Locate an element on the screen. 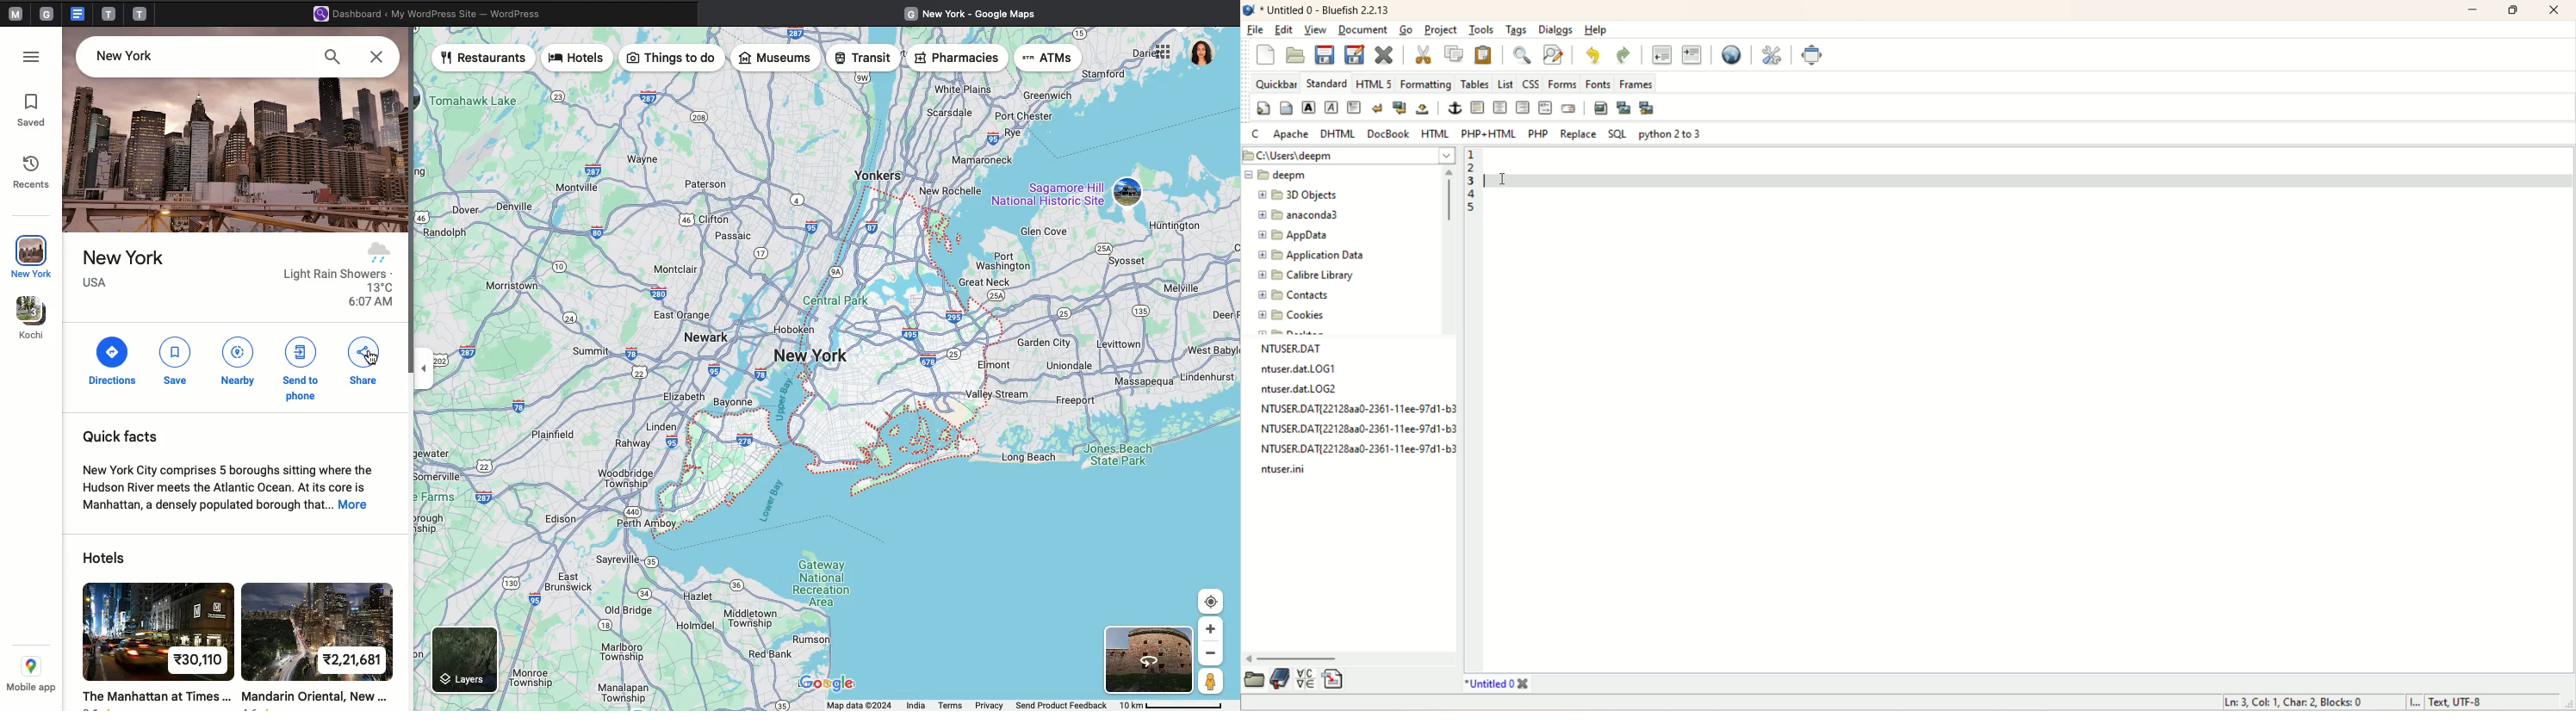  HTML is located at coordinates (1438, 134).